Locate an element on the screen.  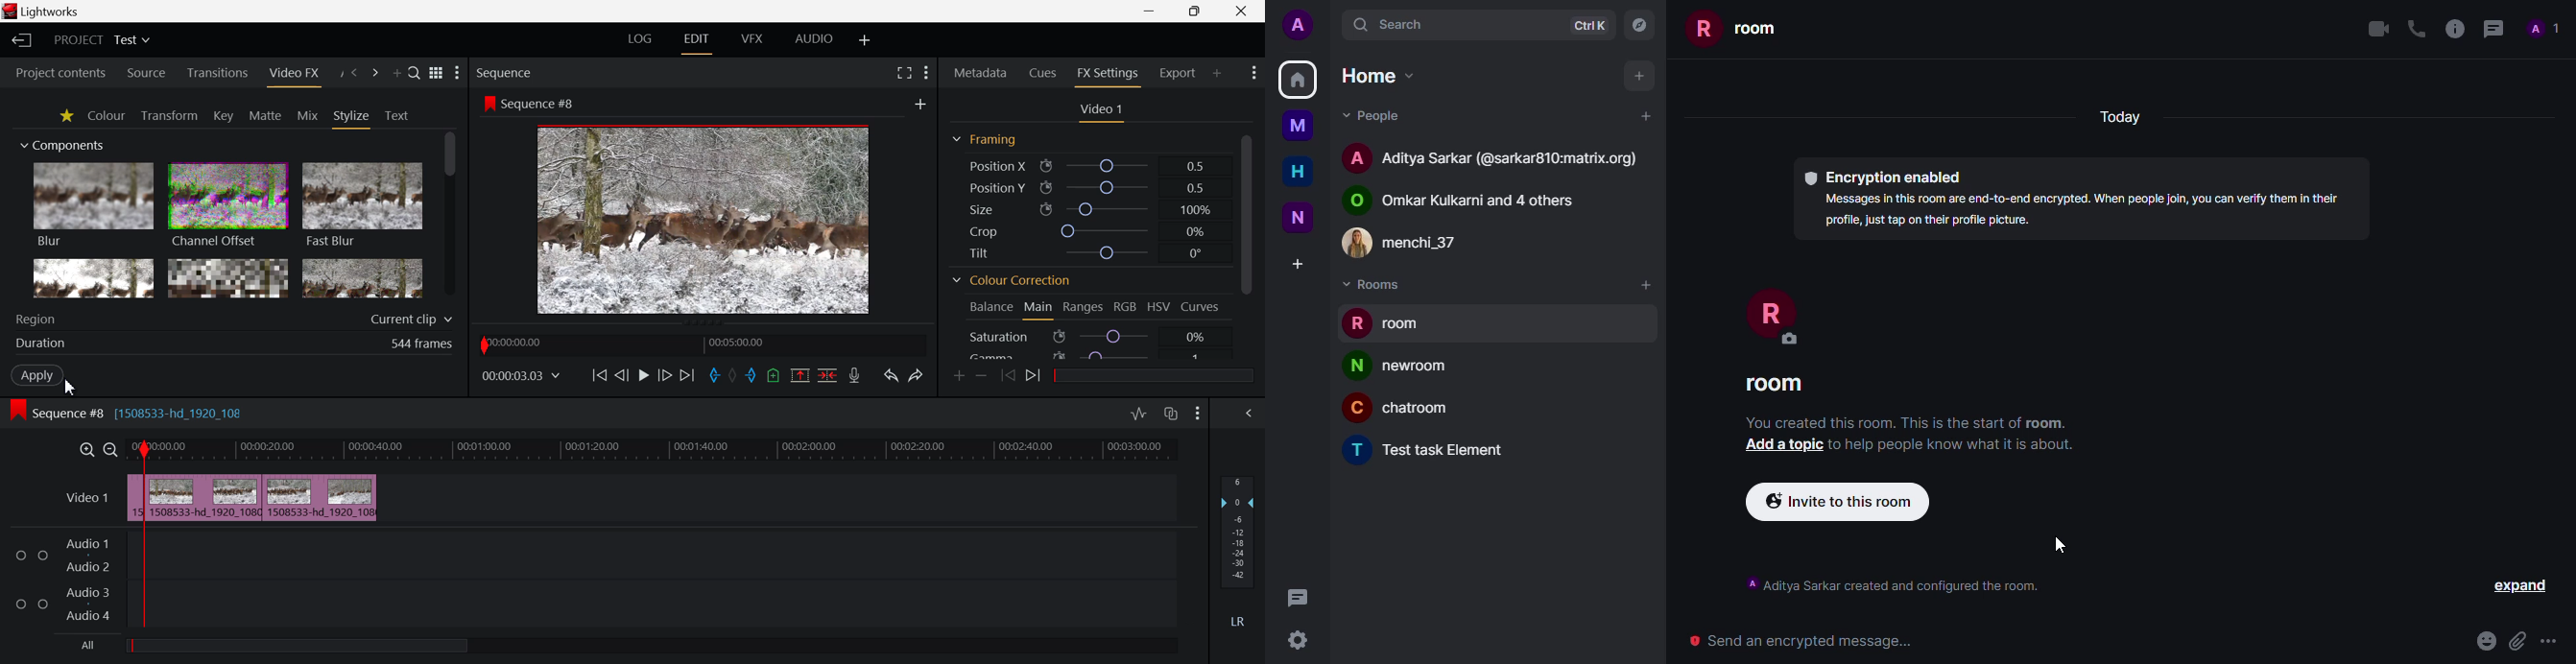
today is located at coordinates (2122, 114).